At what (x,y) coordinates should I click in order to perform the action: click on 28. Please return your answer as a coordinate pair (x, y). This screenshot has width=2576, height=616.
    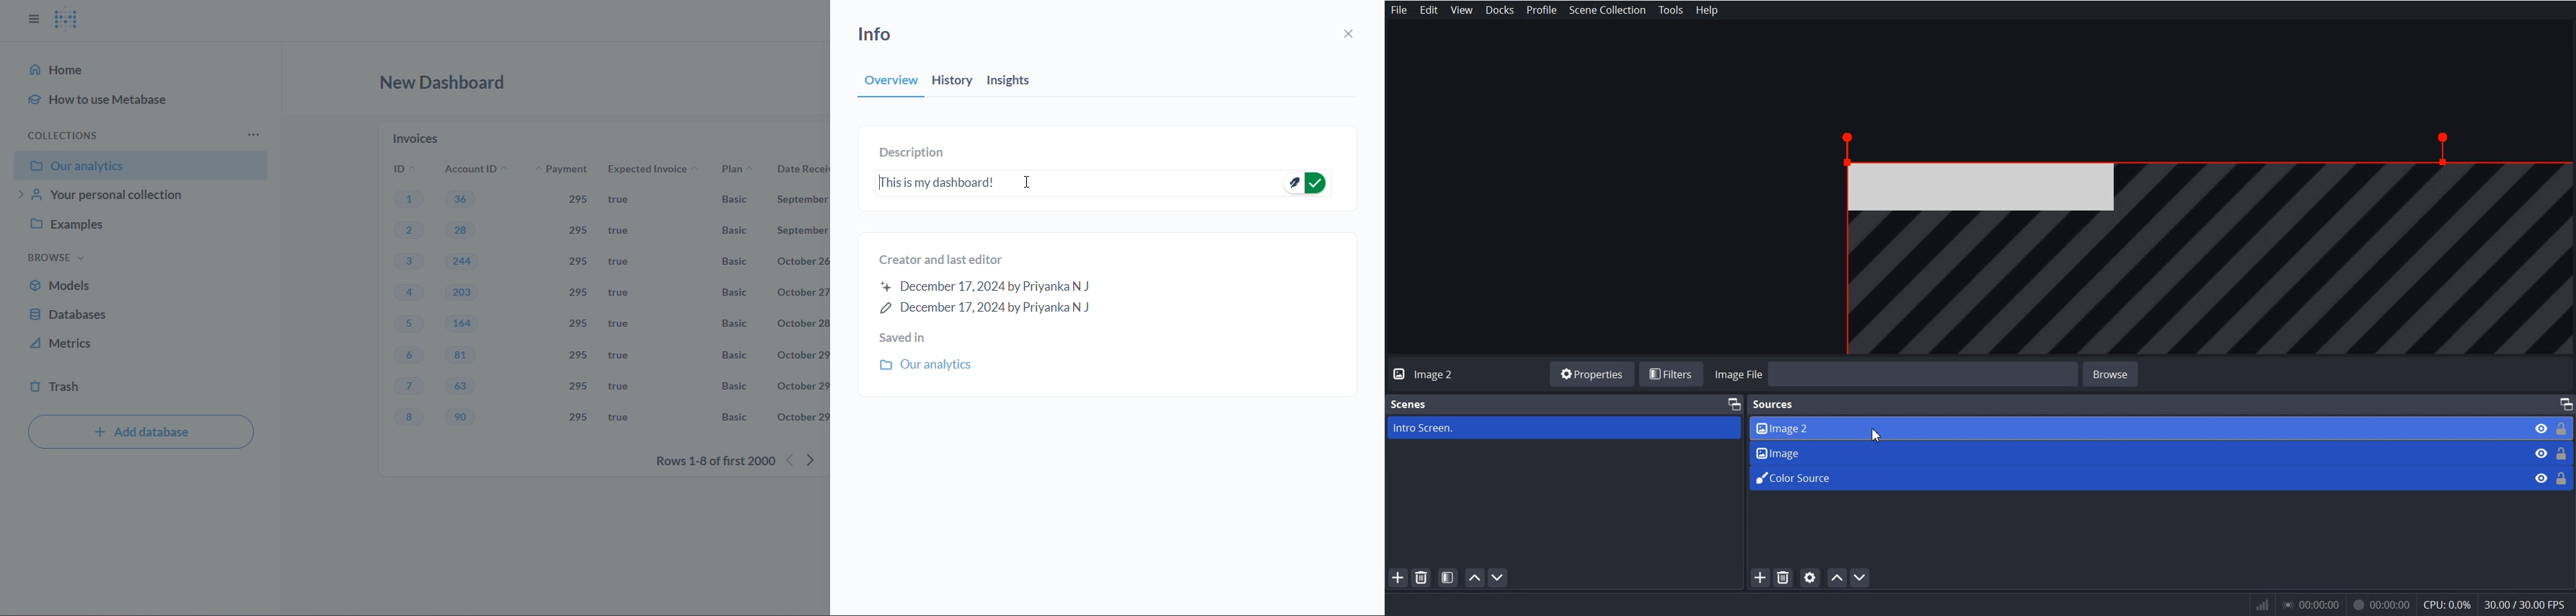
    Looking at the image, I should click on (468, 233).